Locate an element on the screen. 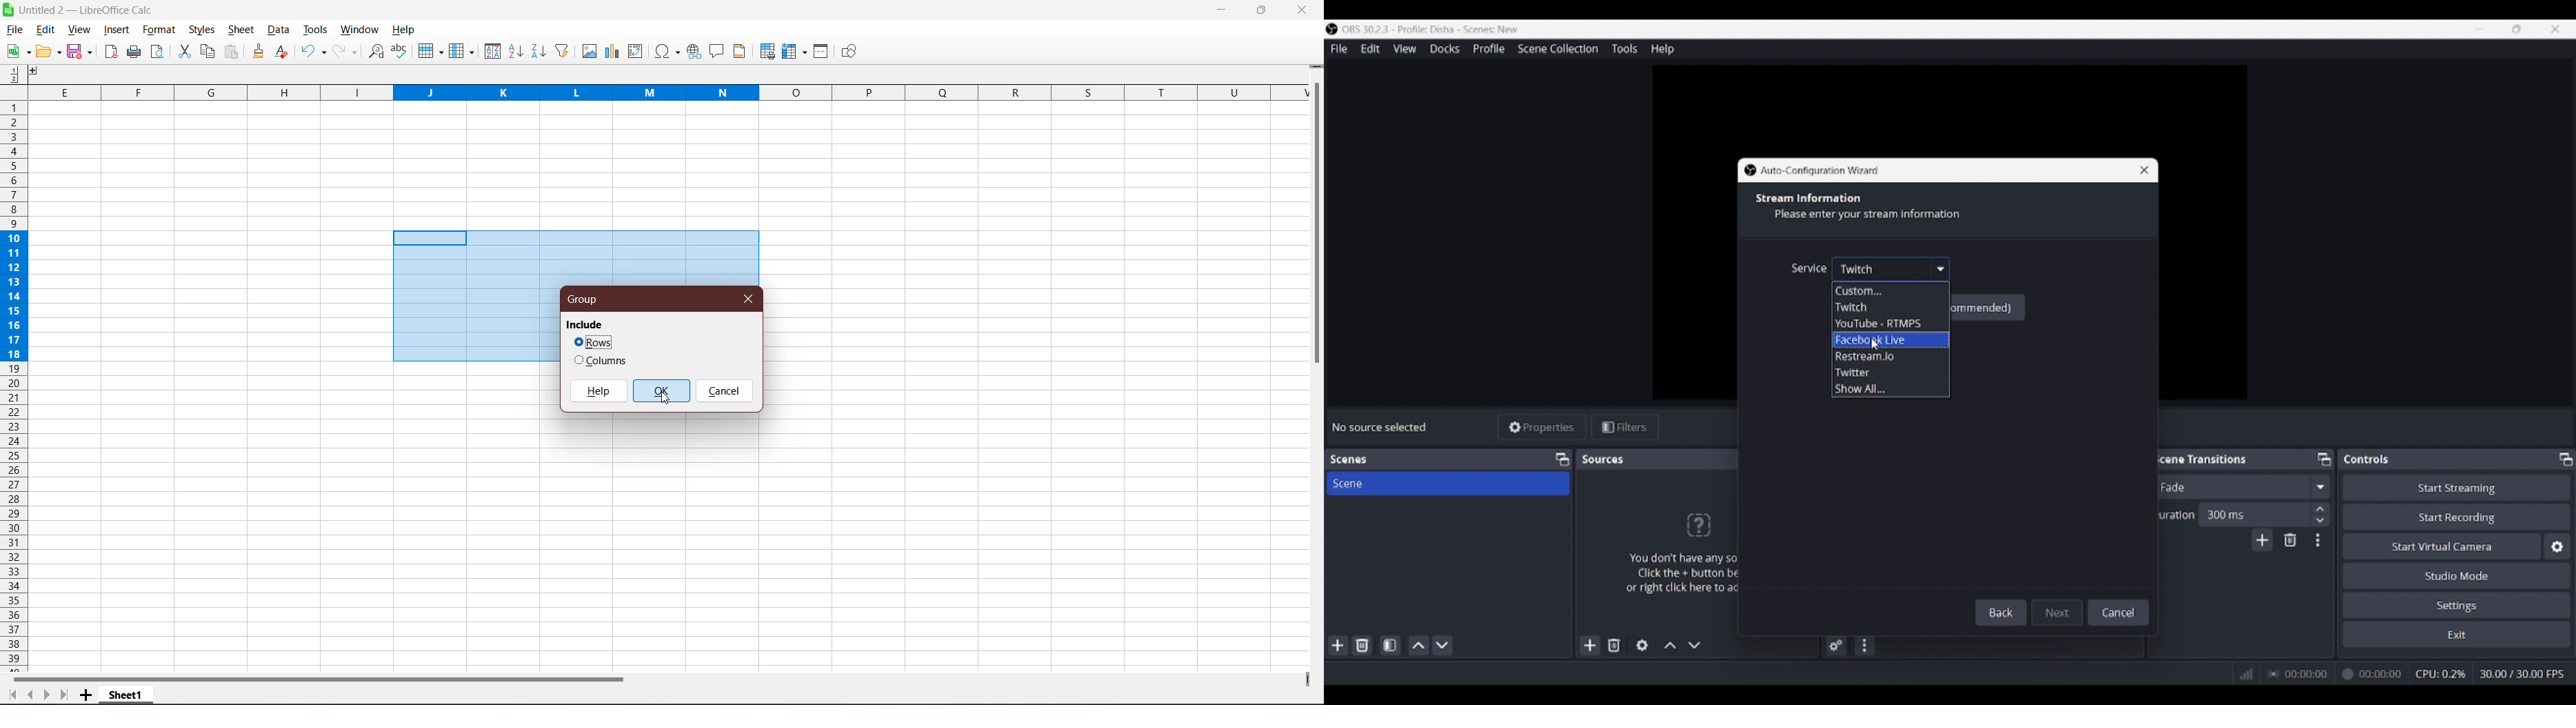 The width and height of the screenshot is (2576, 728). Insert Special Characters is located at coordinates (667, 51).